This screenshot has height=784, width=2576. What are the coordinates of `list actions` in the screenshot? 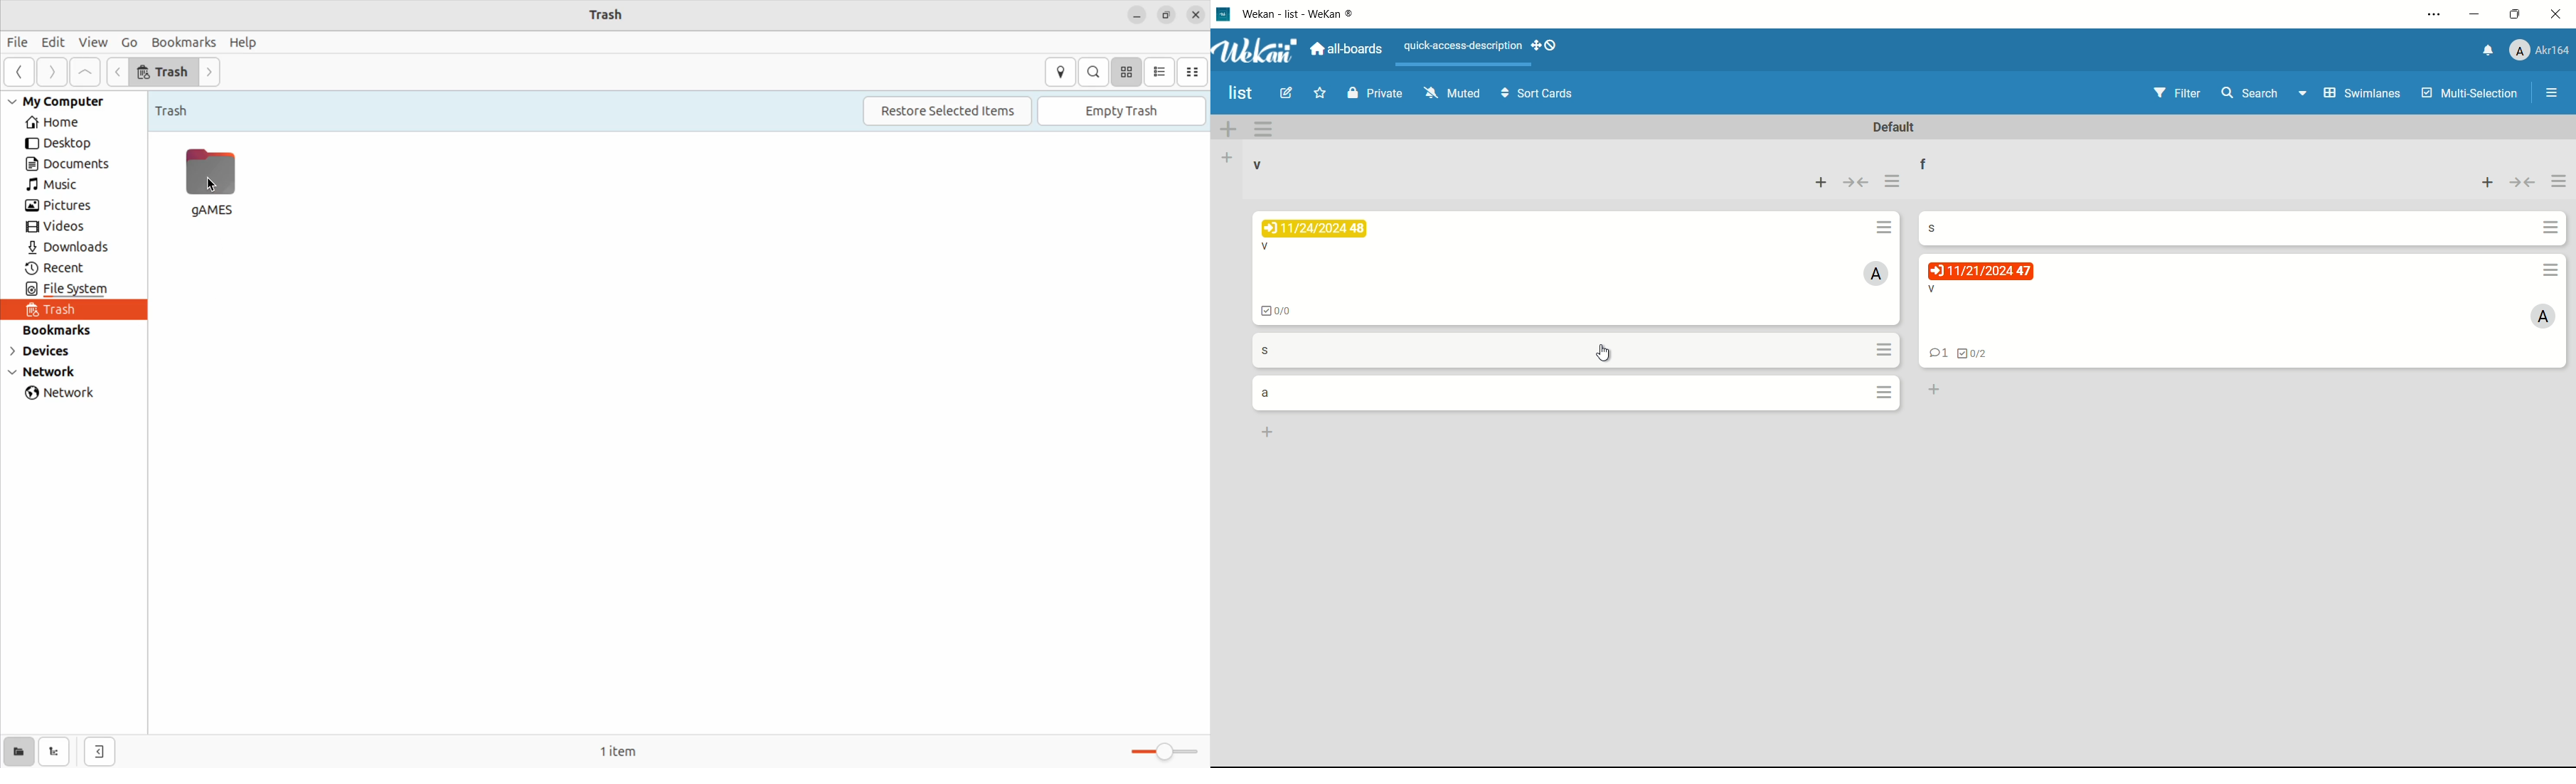 It's located at (2558, 182).